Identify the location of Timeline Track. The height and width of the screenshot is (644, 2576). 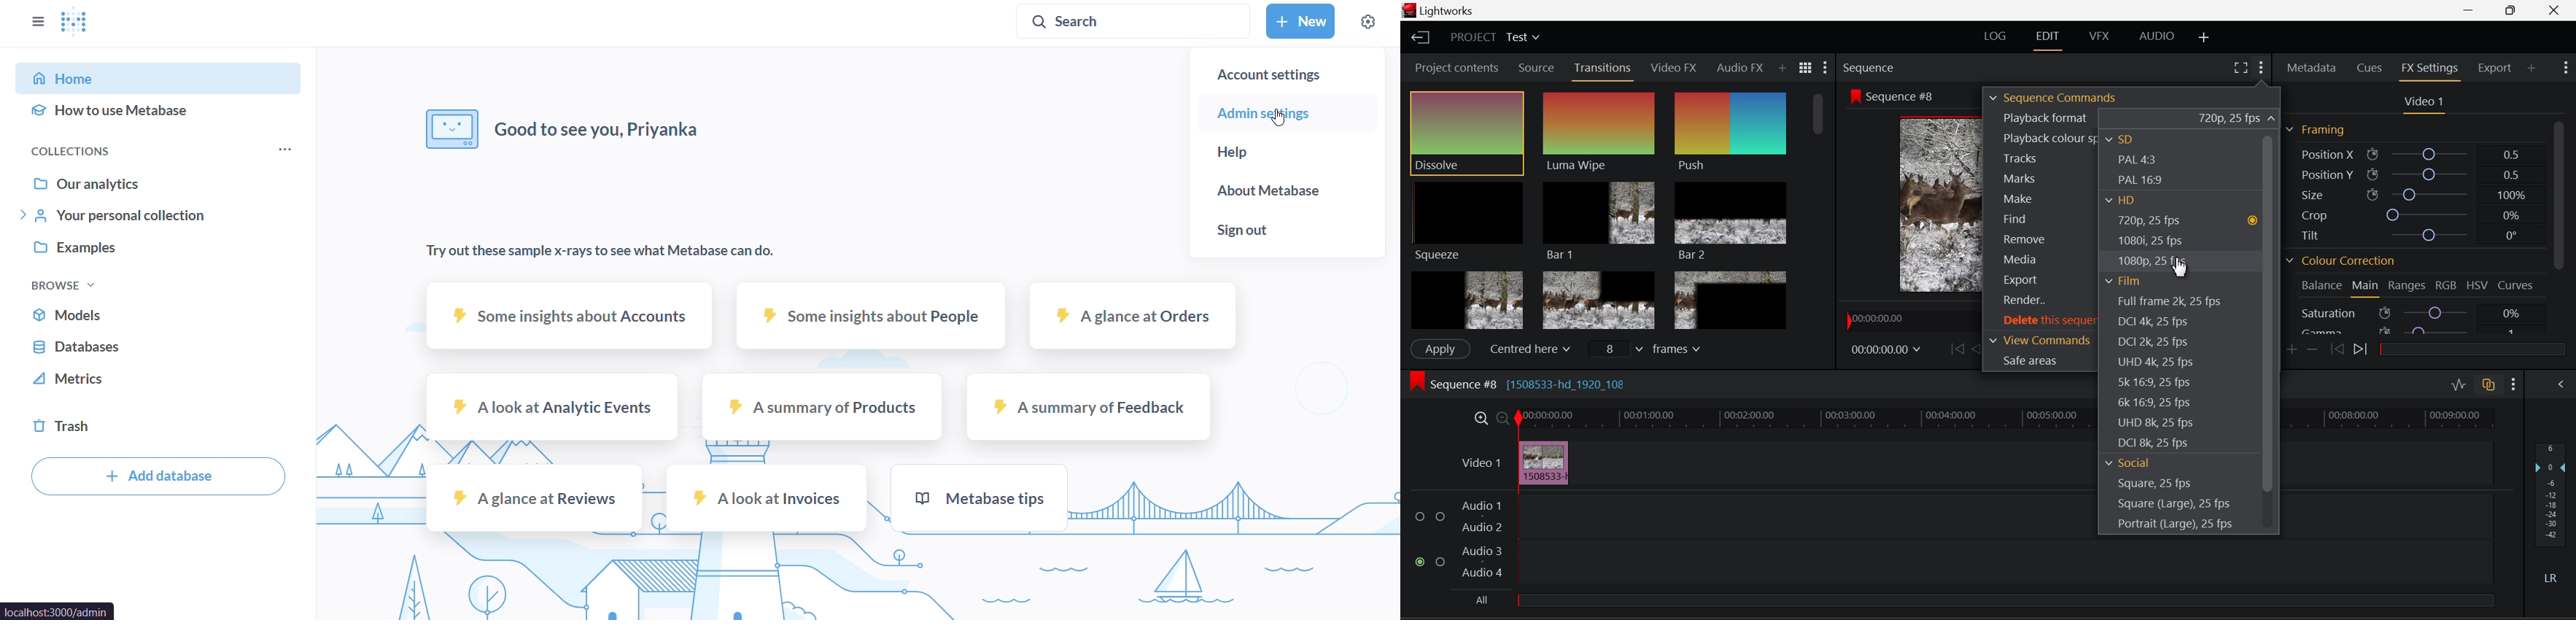
(1801, 418).